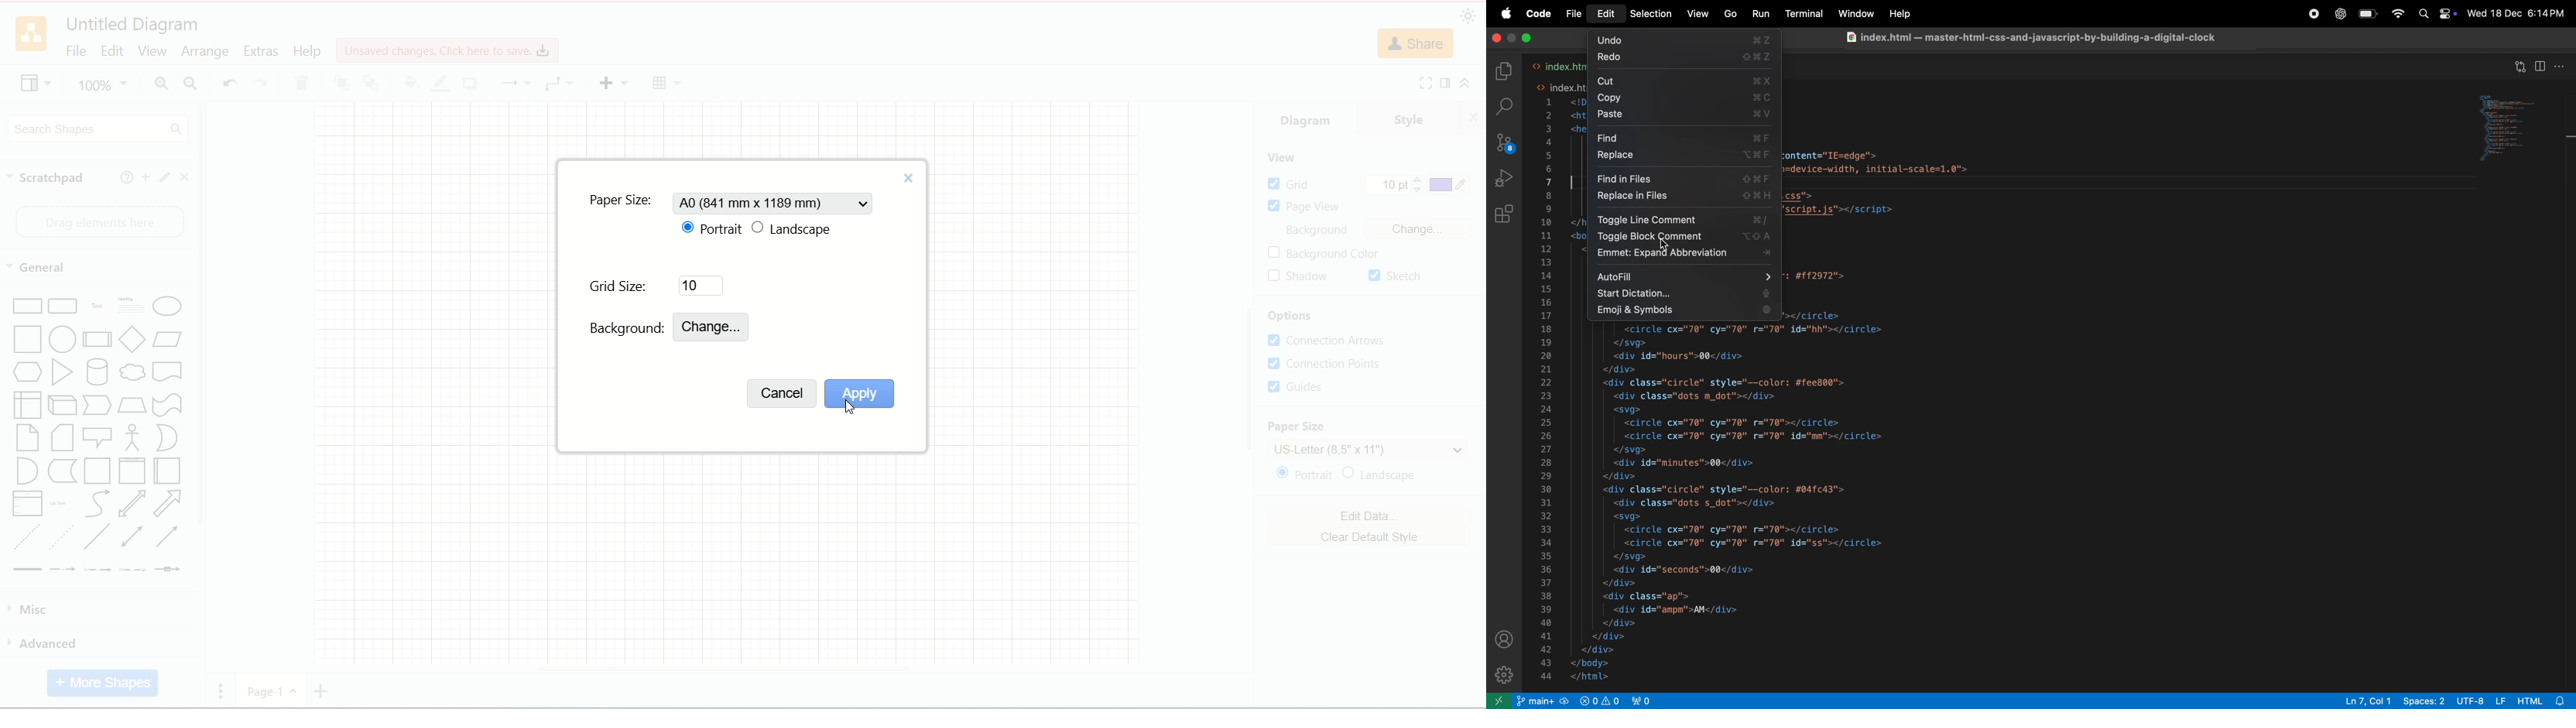 The width and height of the screenshot is (2576, 728). I want to click on Line, so click(98, 537).